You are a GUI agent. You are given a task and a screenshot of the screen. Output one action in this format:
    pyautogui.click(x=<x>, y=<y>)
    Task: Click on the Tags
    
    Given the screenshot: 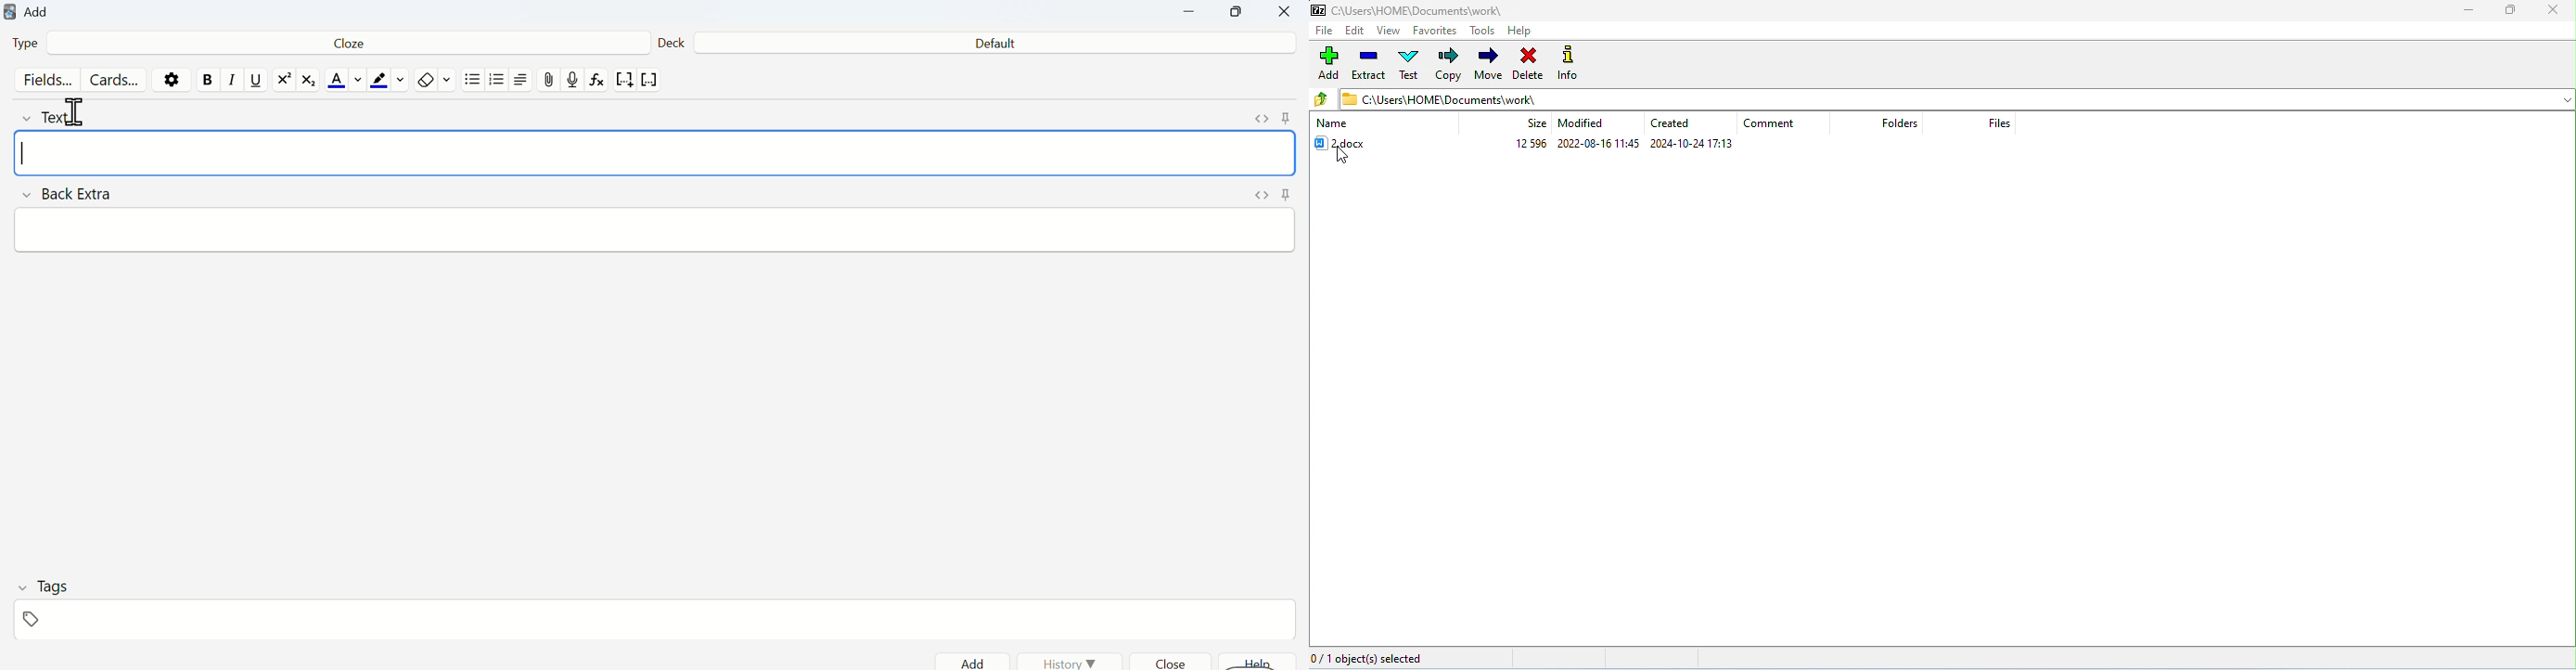 What is the action you would take?
    pyautogui.click(x=42, y=585)
    